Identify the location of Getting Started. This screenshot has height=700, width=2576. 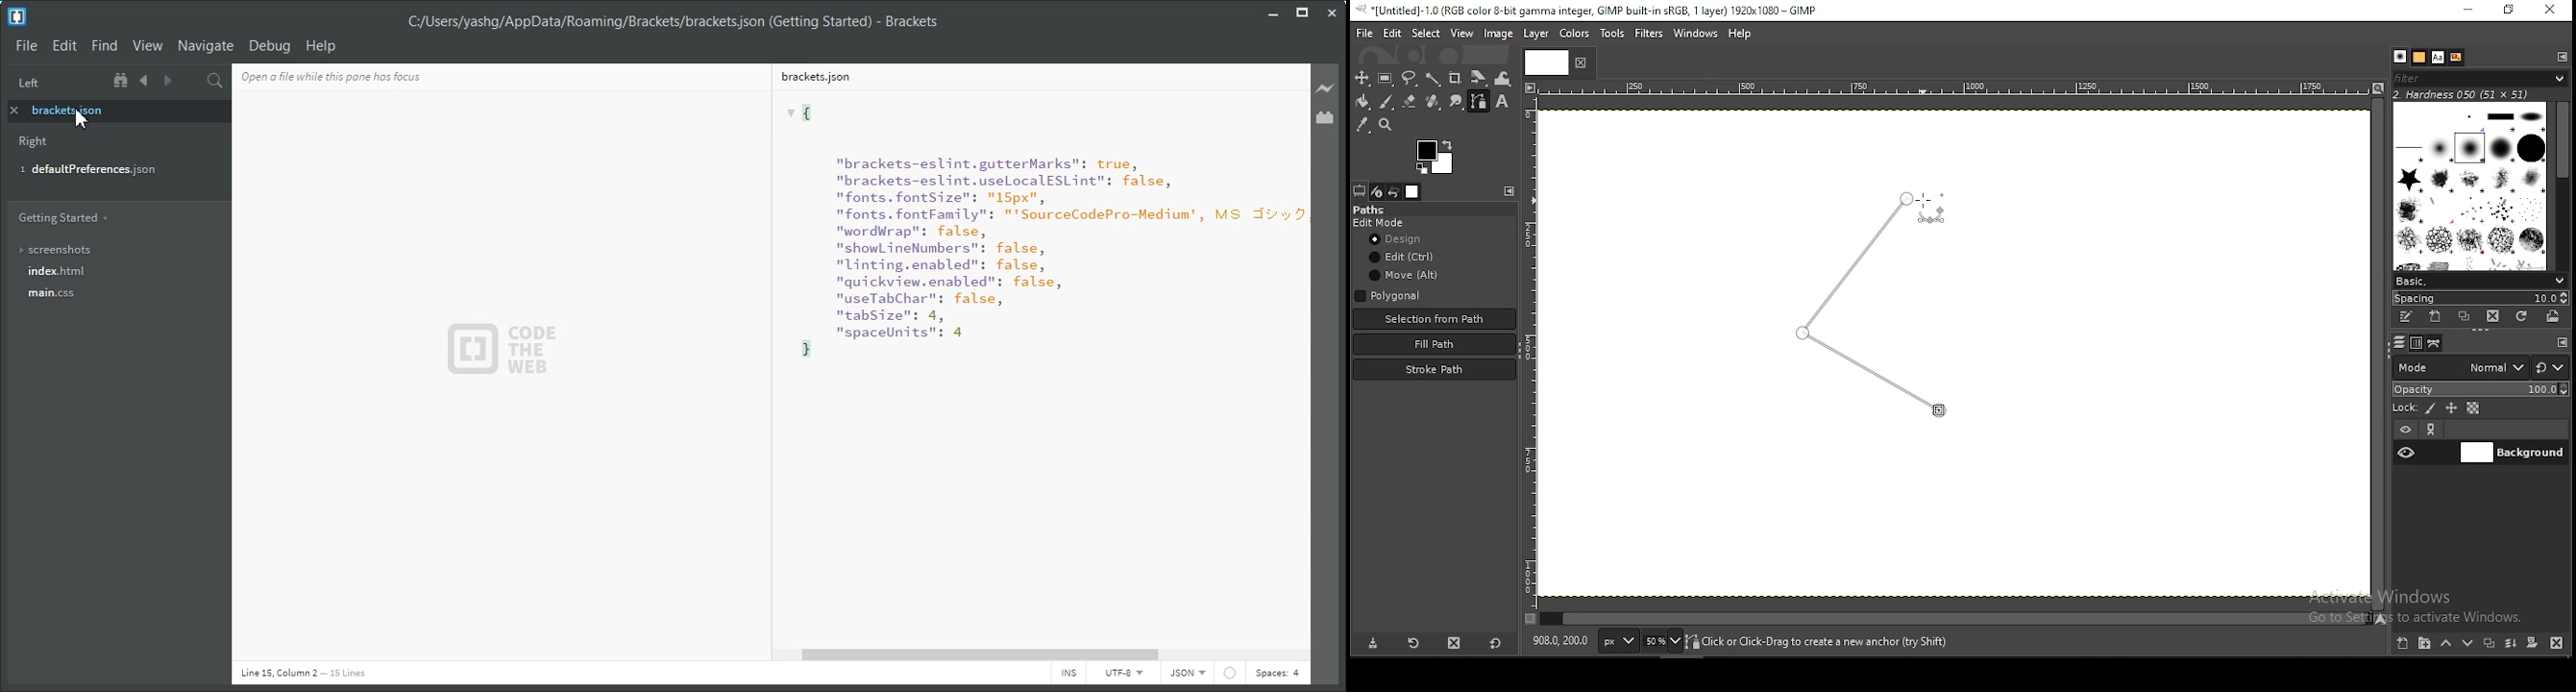
(63, 217).